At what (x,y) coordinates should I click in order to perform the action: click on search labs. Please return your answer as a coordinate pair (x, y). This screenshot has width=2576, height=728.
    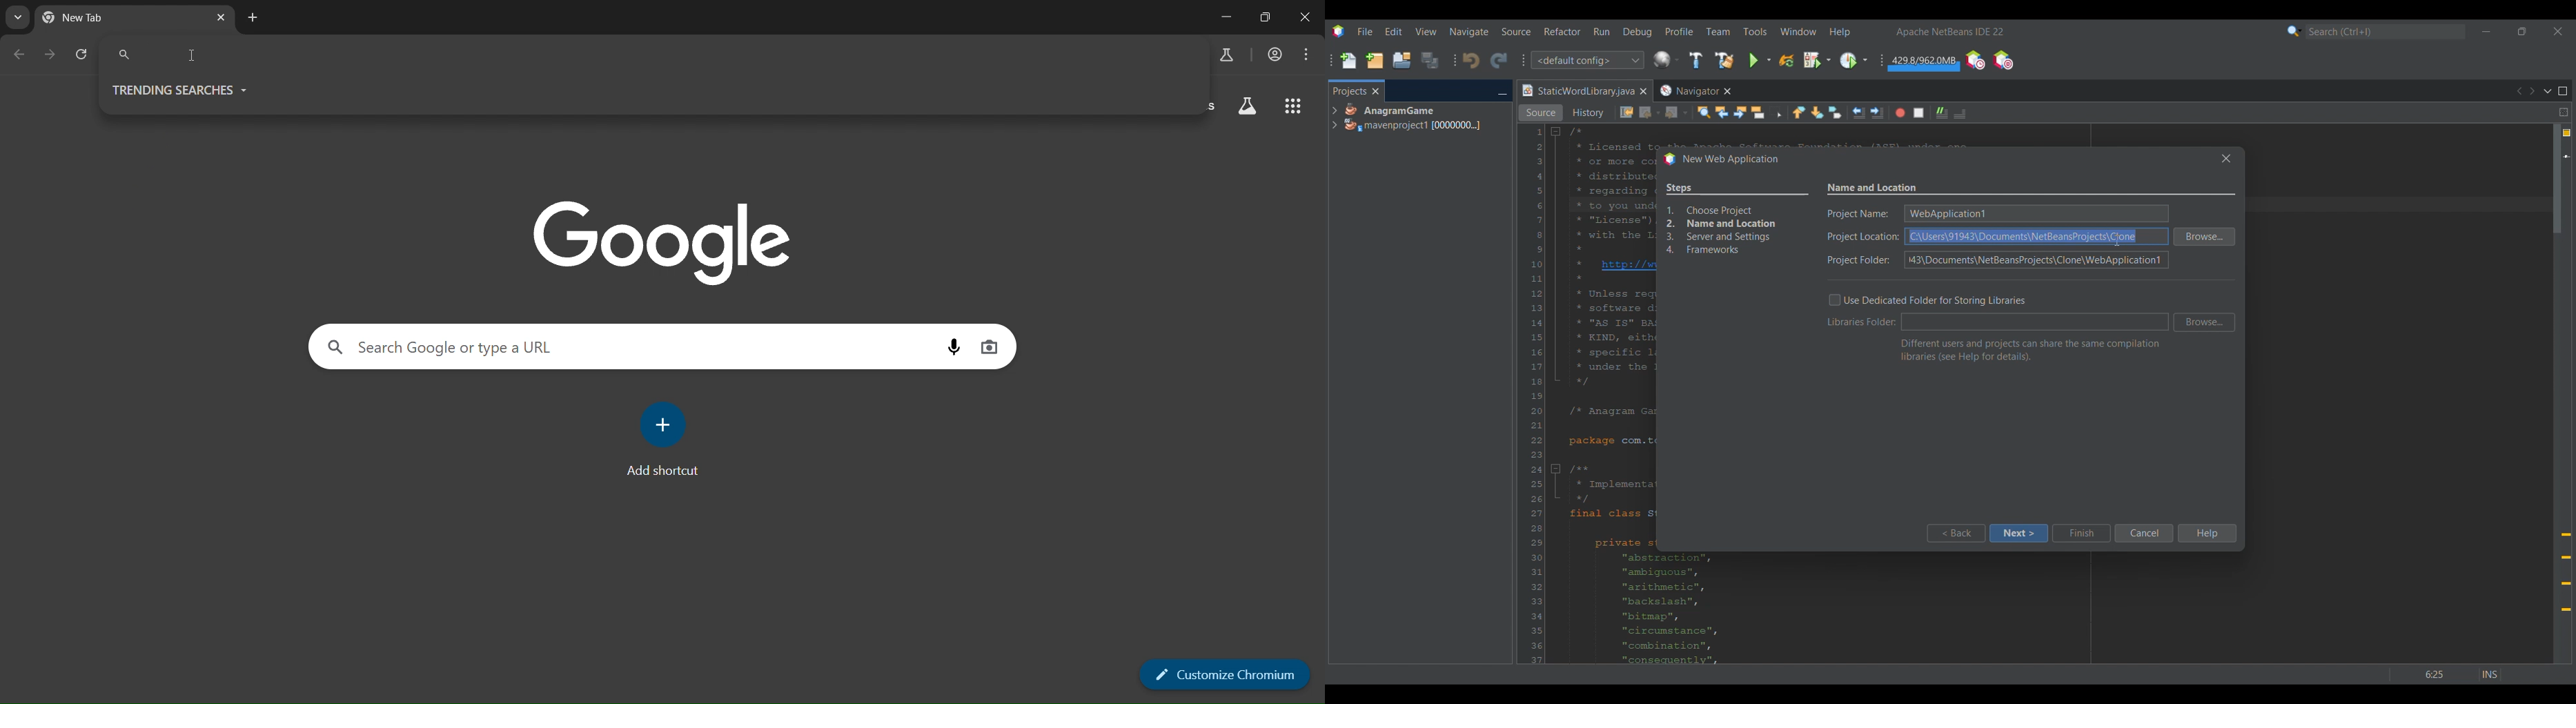
    Looking at the image, I should click on (1248, 108).